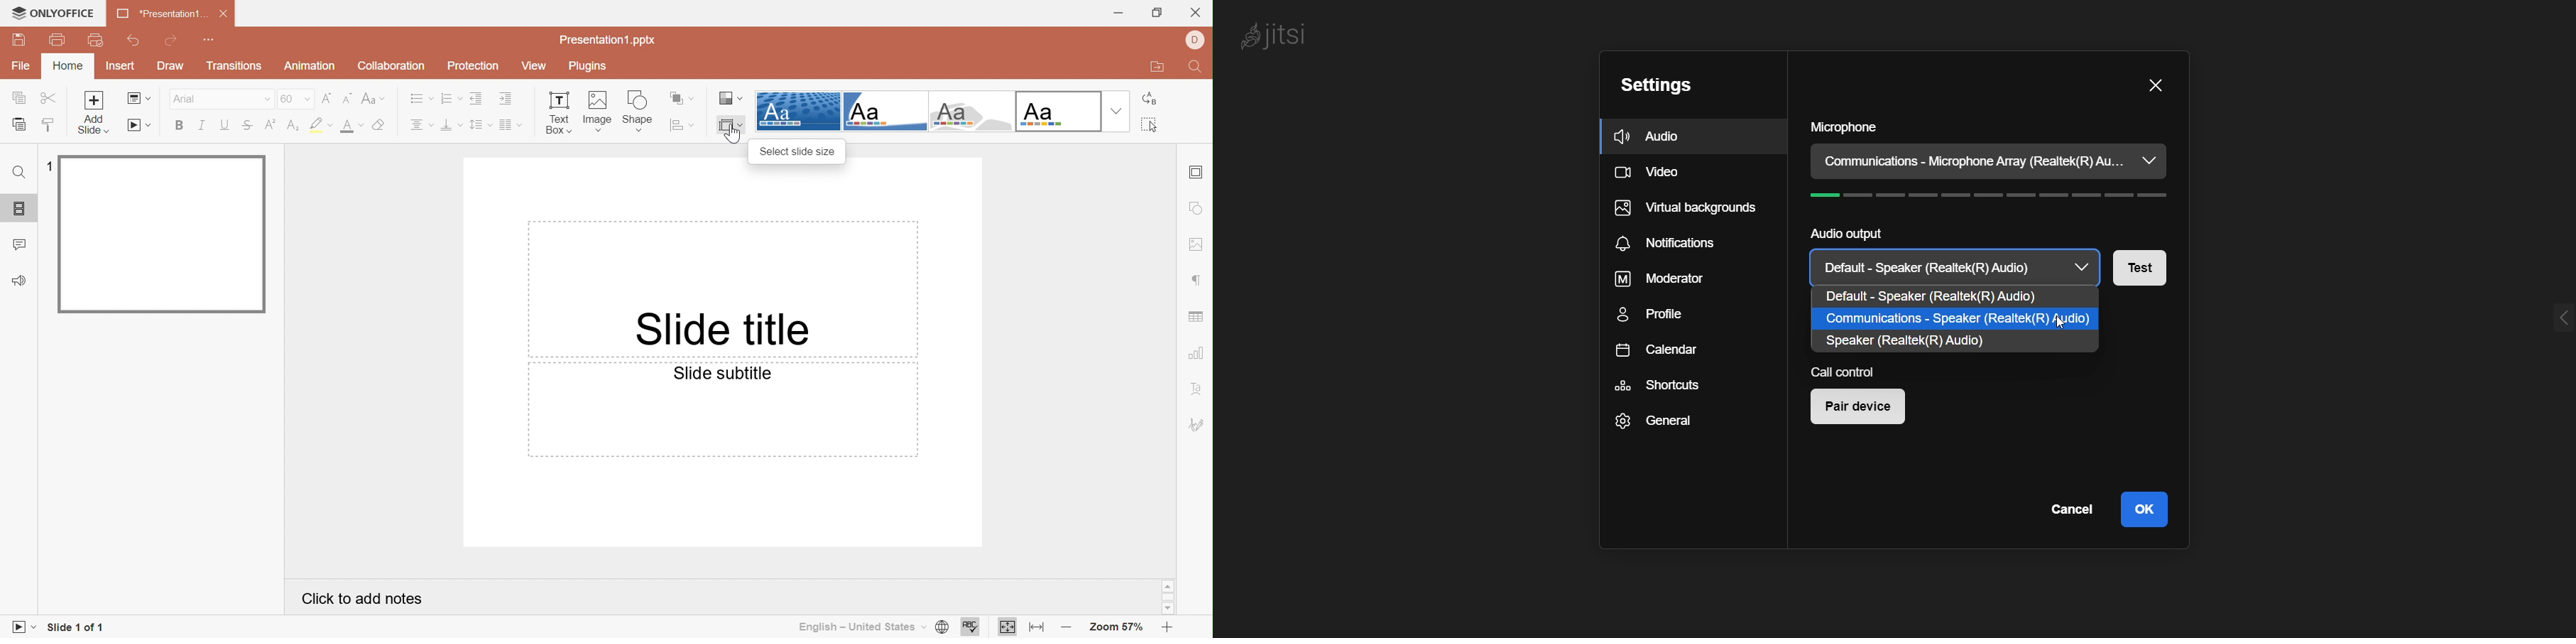 This screenshot has width=2576, height=644. I want to click on virtual backgrounds, so click(1685, 212).